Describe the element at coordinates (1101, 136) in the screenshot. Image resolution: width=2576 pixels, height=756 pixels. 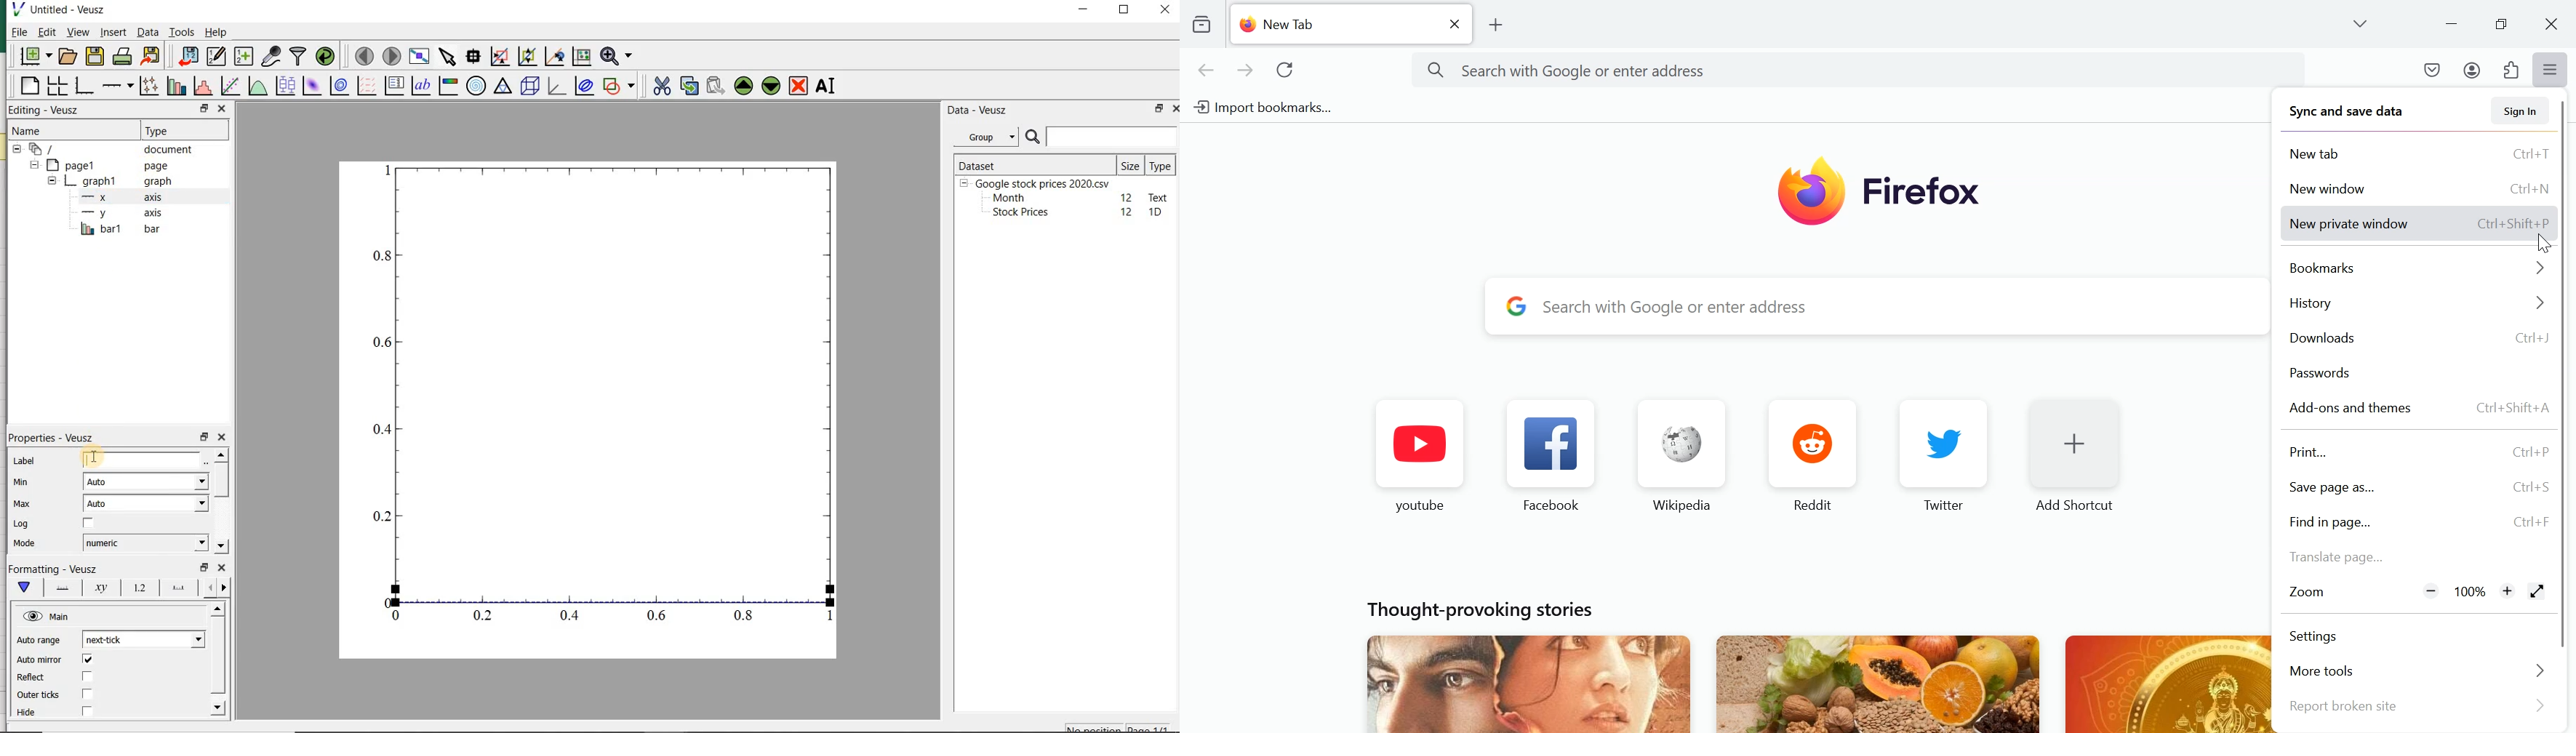
I see `SEARCH DATASET` at that location.